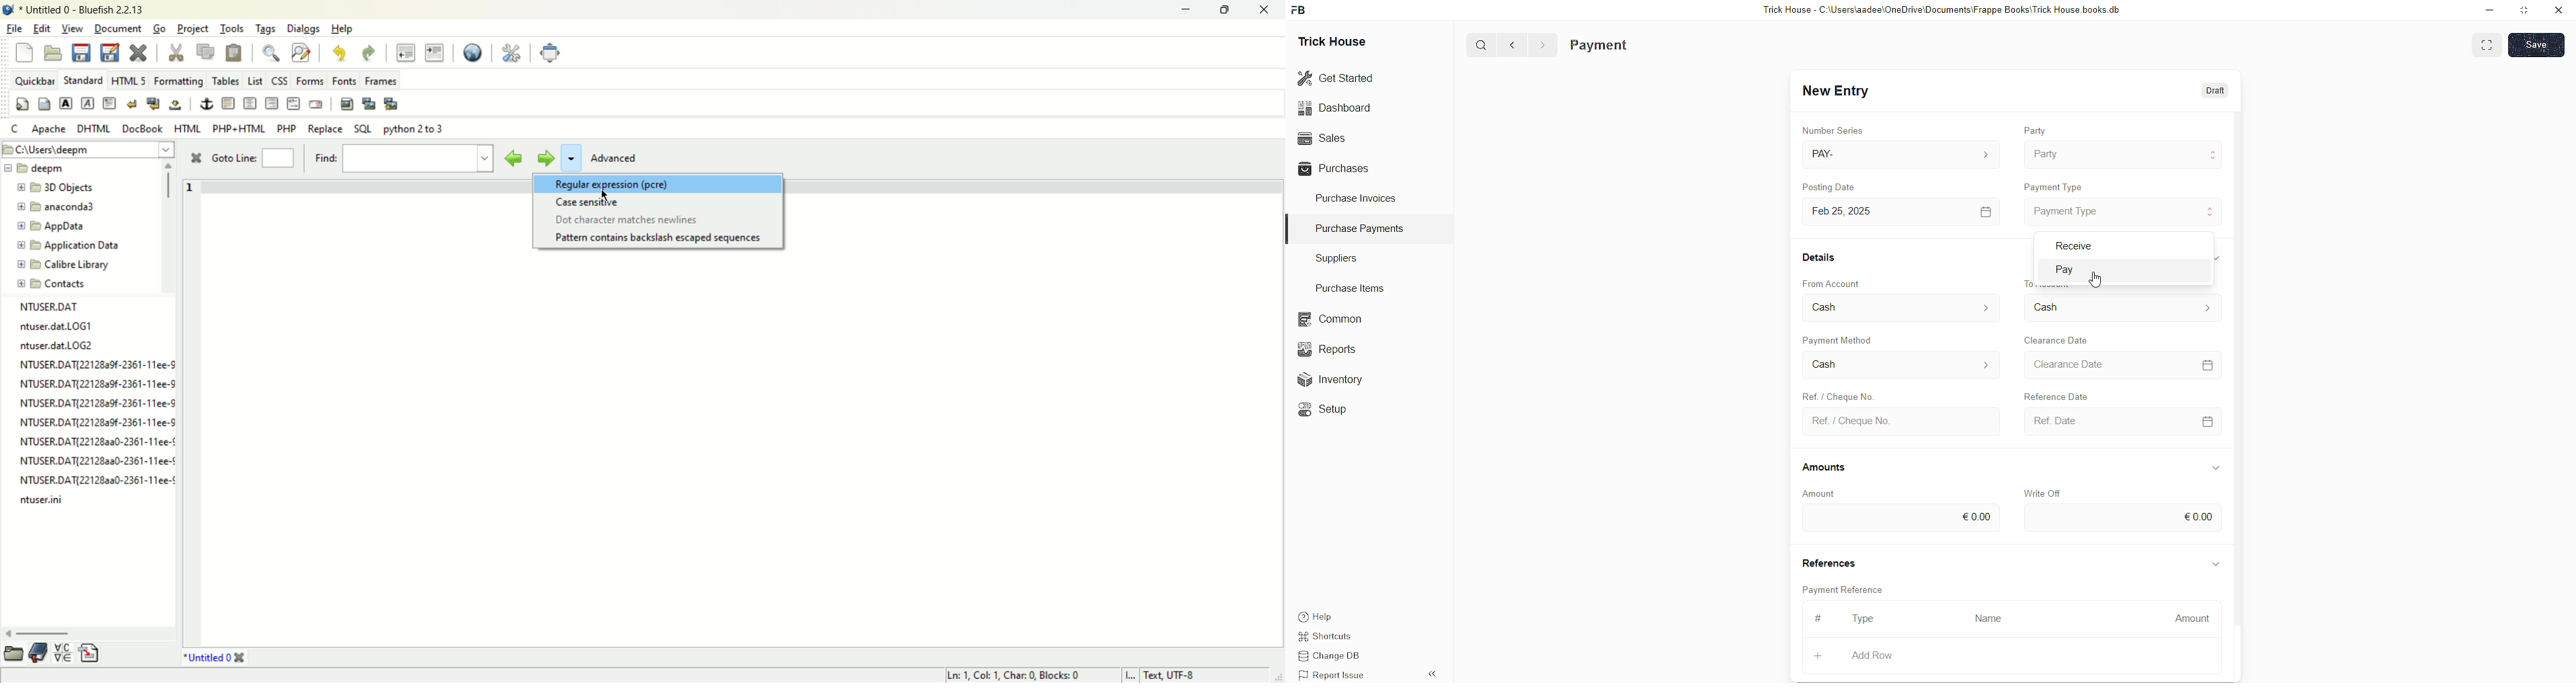 This screenshot has height=700, width=2576. Describe the element at coordinates (511, 52) in the screenshot. I see `edit preferences` at that location.